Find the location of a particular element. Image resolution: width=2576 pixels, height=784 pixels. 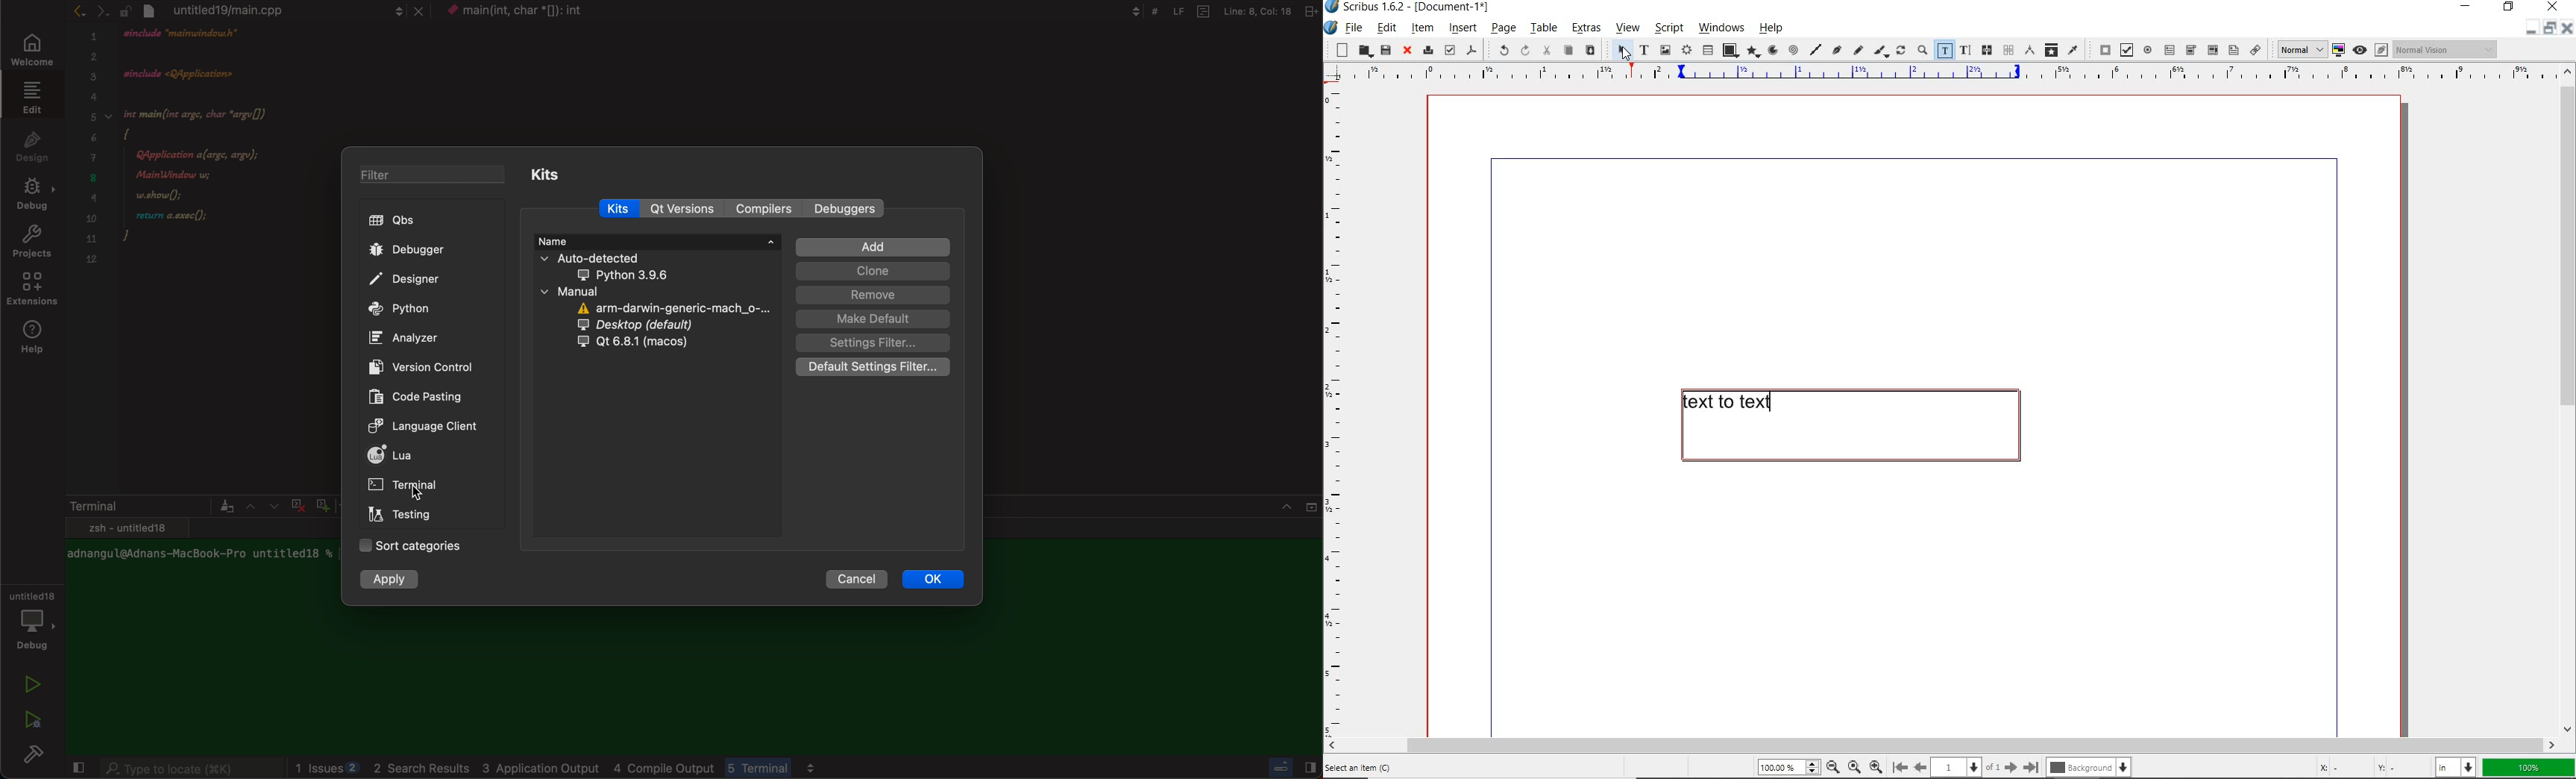

Background is located at coordinates (2090, 769).